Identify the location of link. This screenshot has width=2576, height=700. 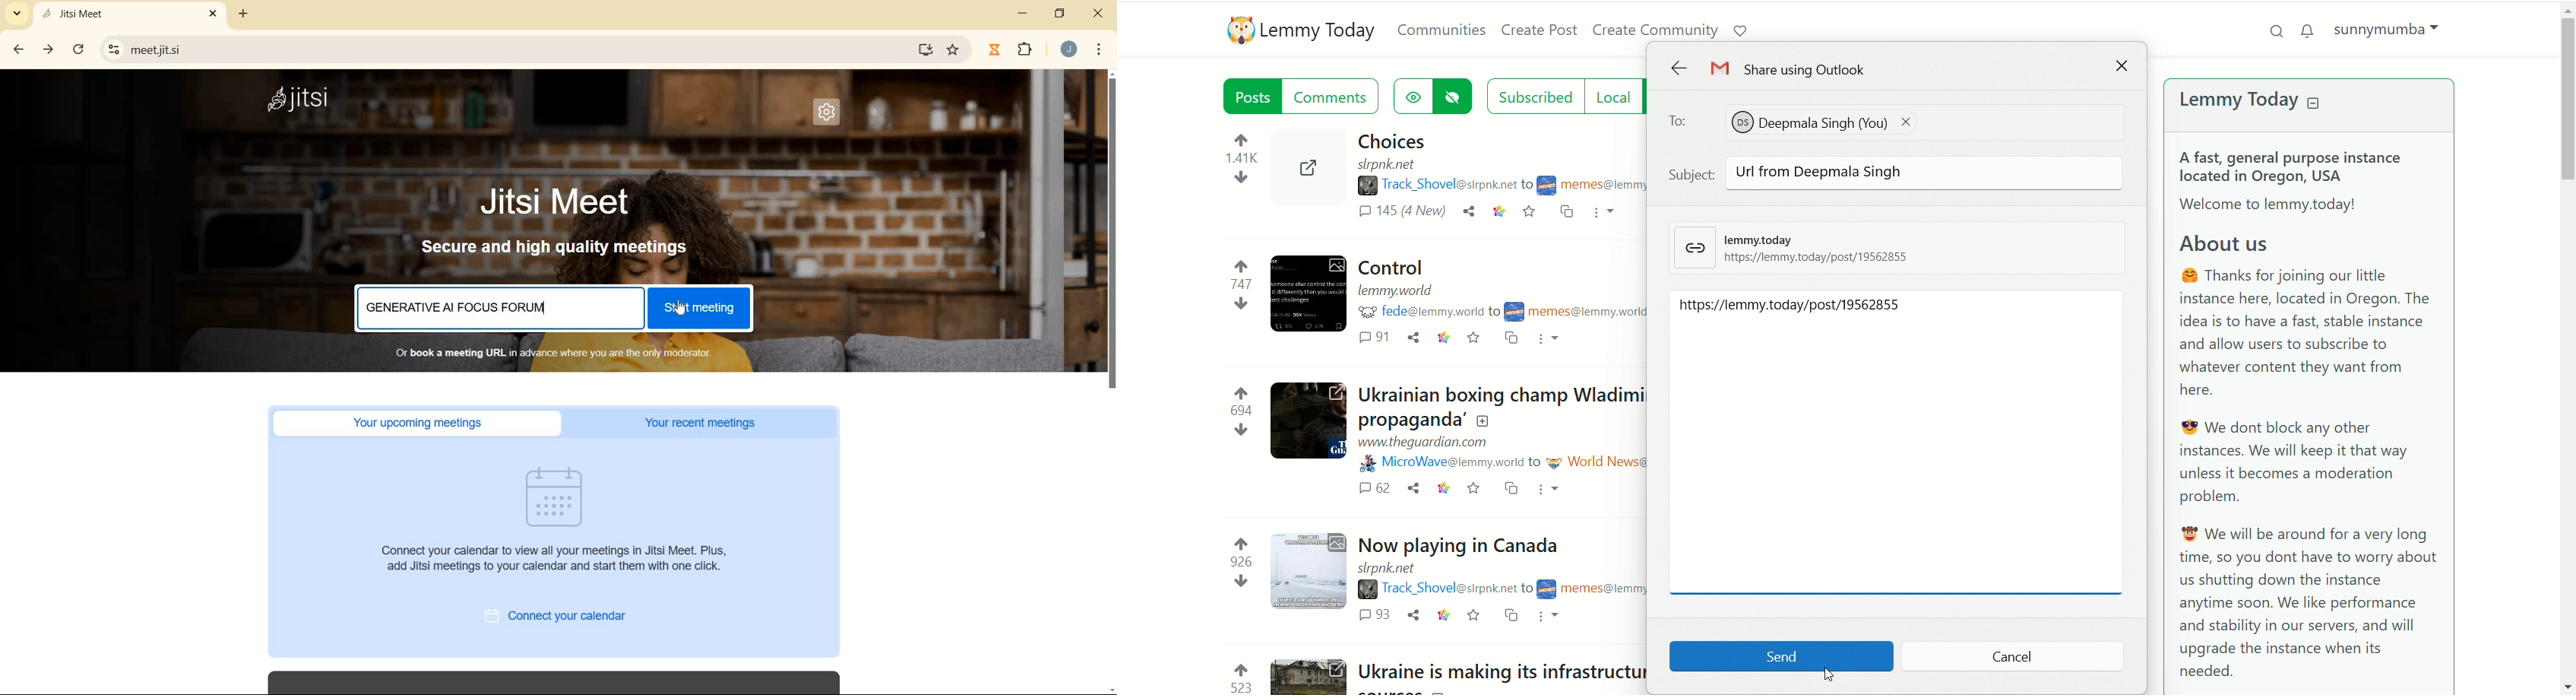
(1445, 488).